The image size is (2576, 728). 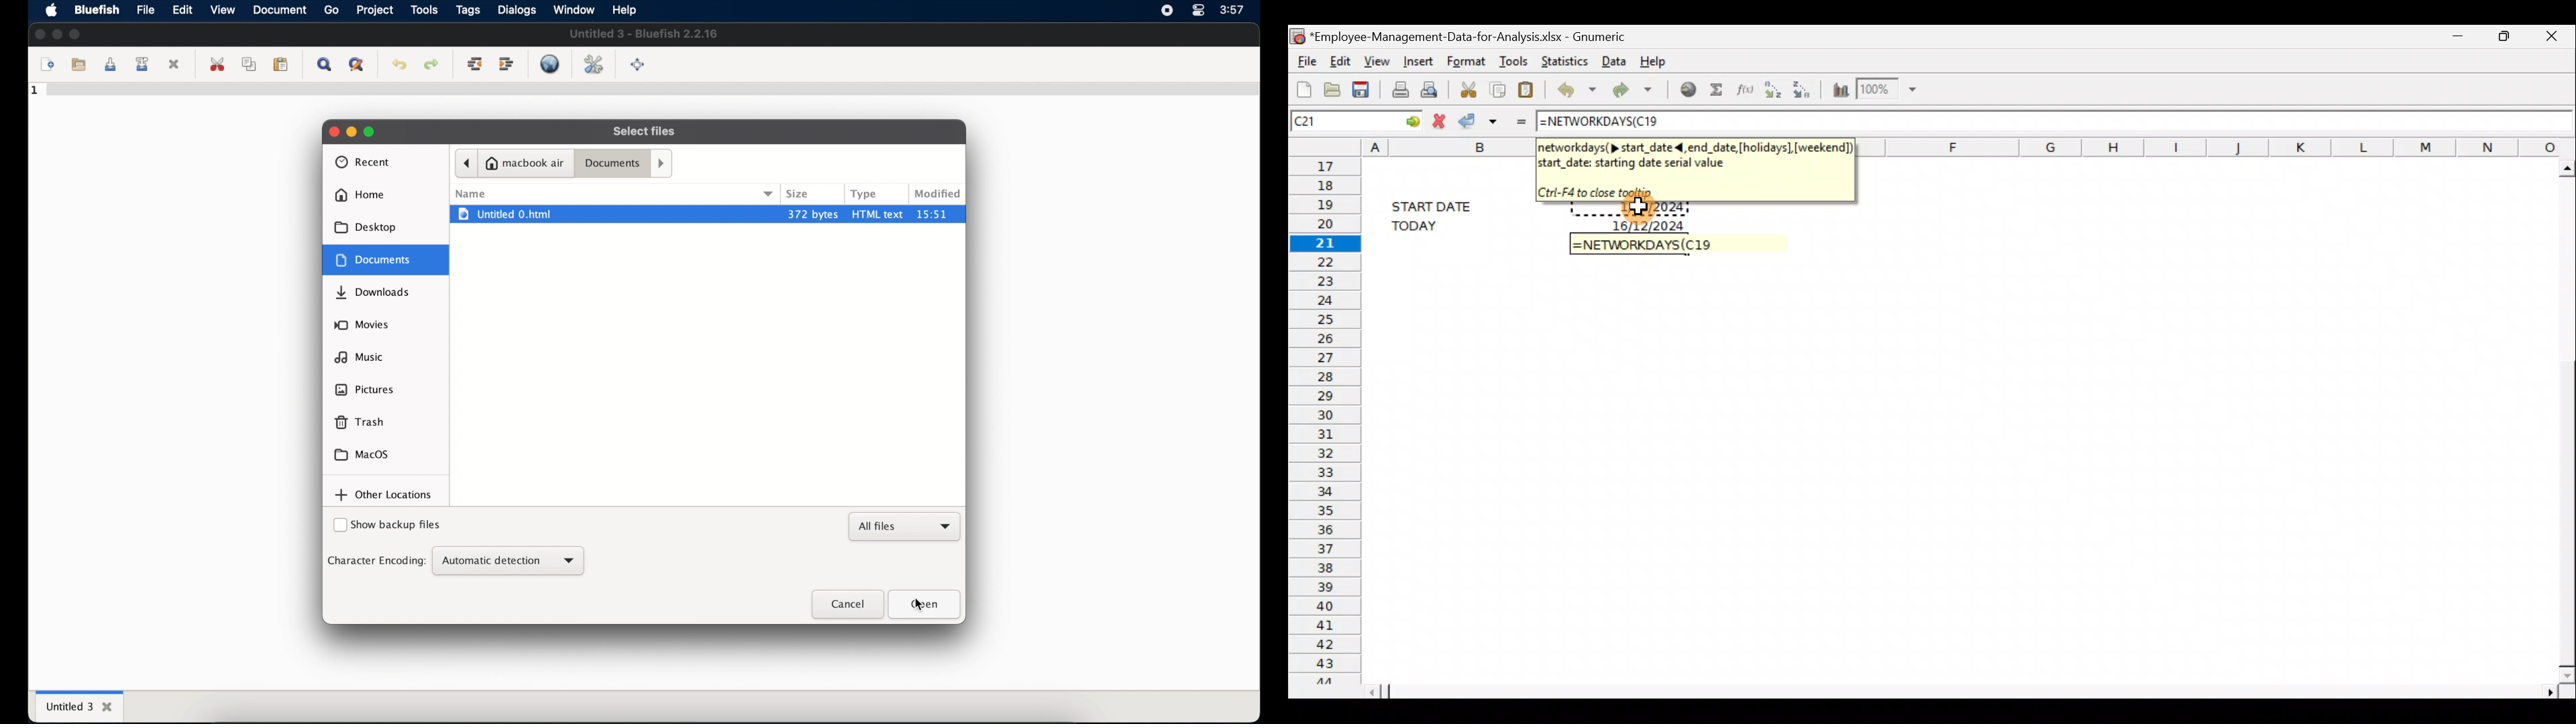 What do you see at coordinates (1839, 87) in the screenshot?
I see `Insert a chart` at bounding box center [1839, 87].